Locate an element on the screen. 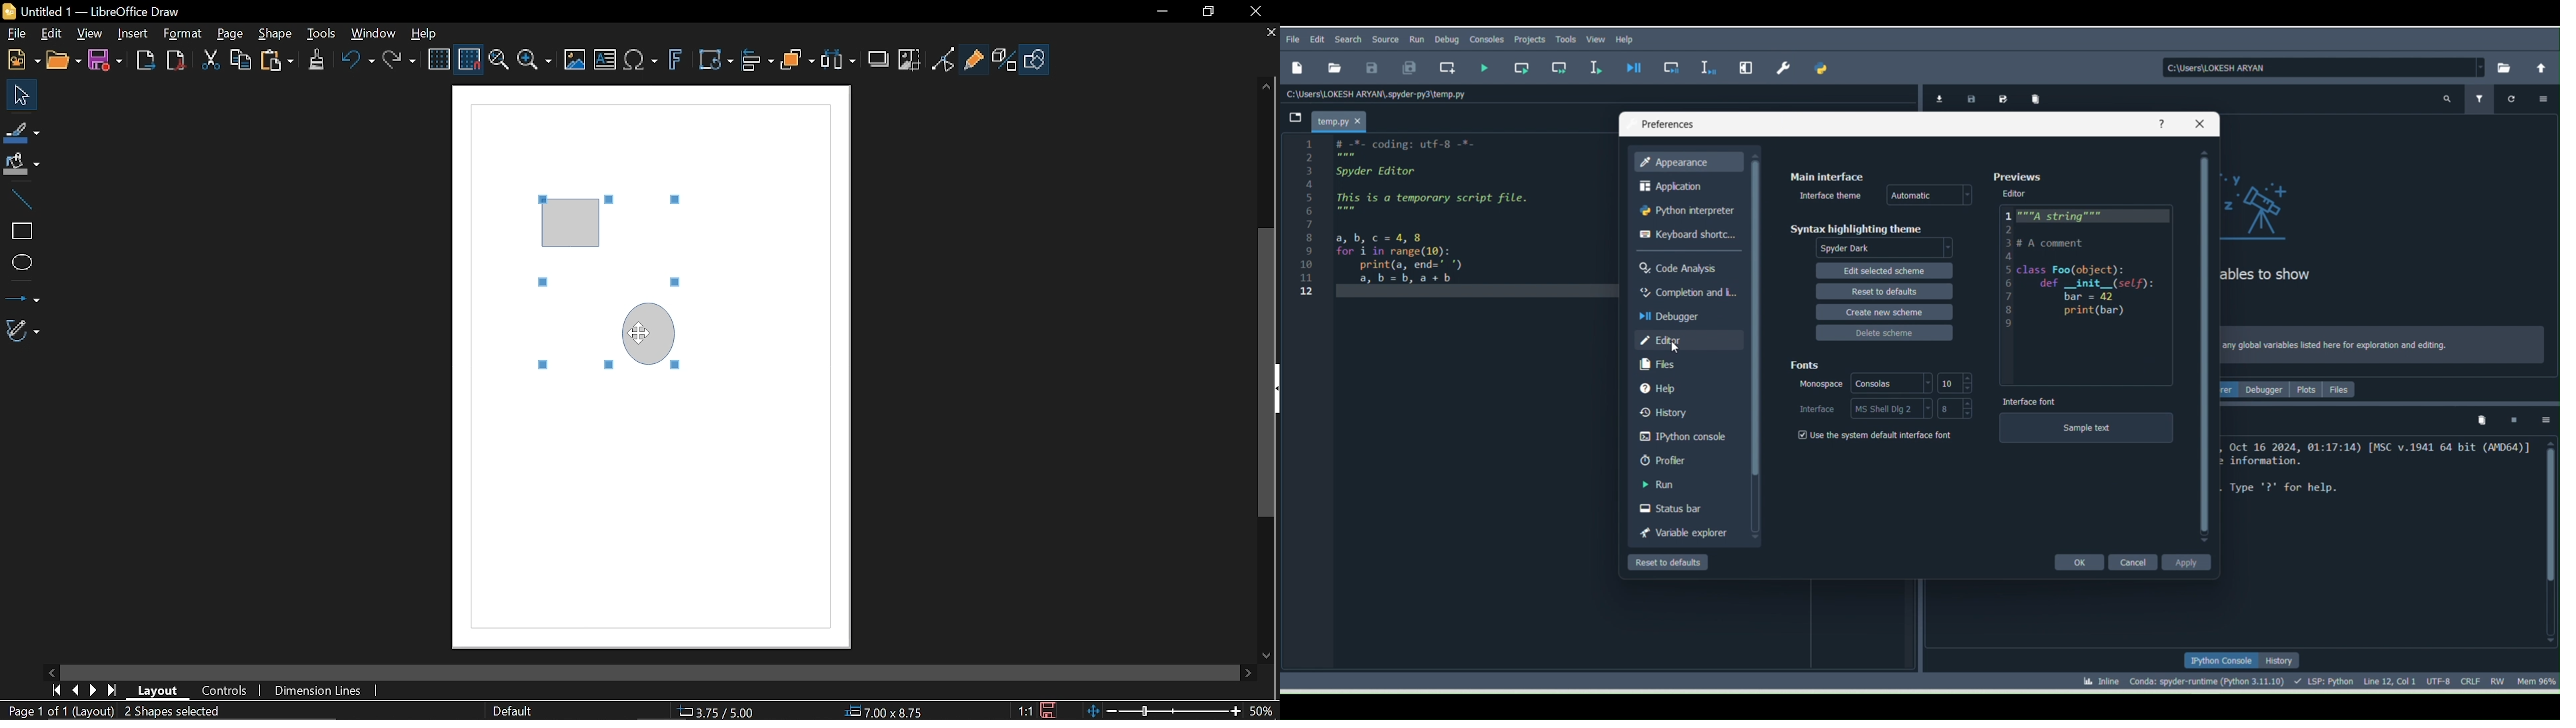 The image size is (2576, 728). Insert equation is located at coordinates (643, 60).